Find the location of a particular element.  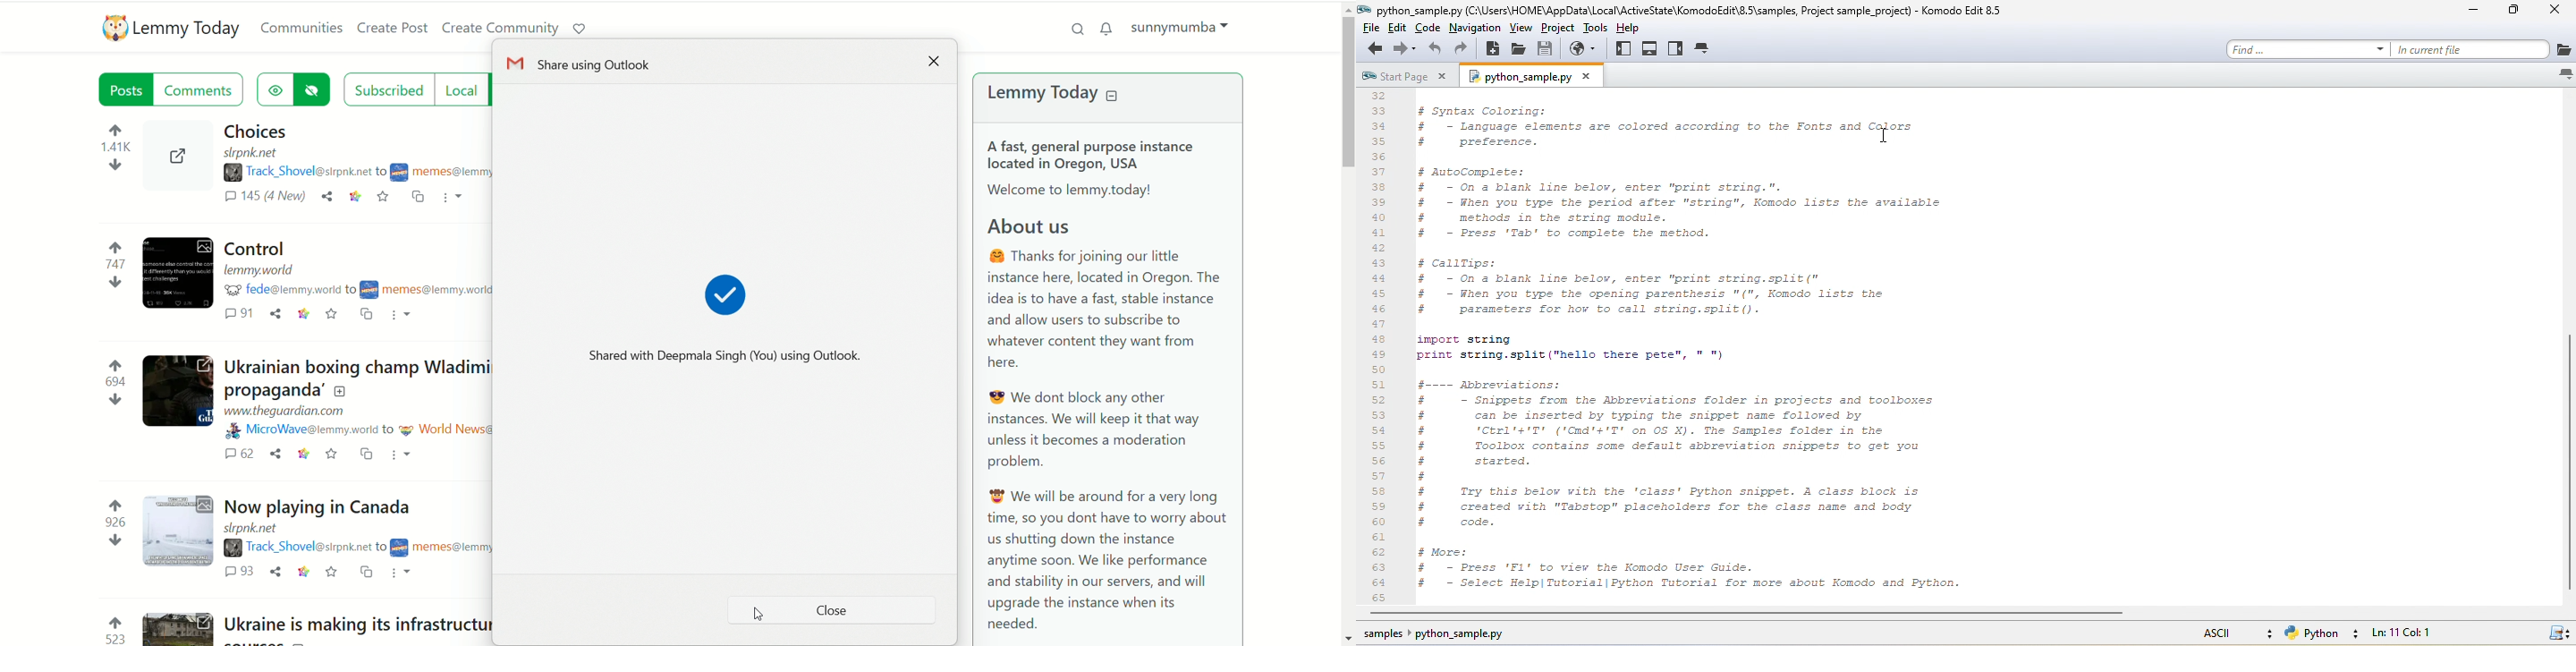

Shared with Deepmala Singh(You) using Outlook. is located at coordinates (723, 357).